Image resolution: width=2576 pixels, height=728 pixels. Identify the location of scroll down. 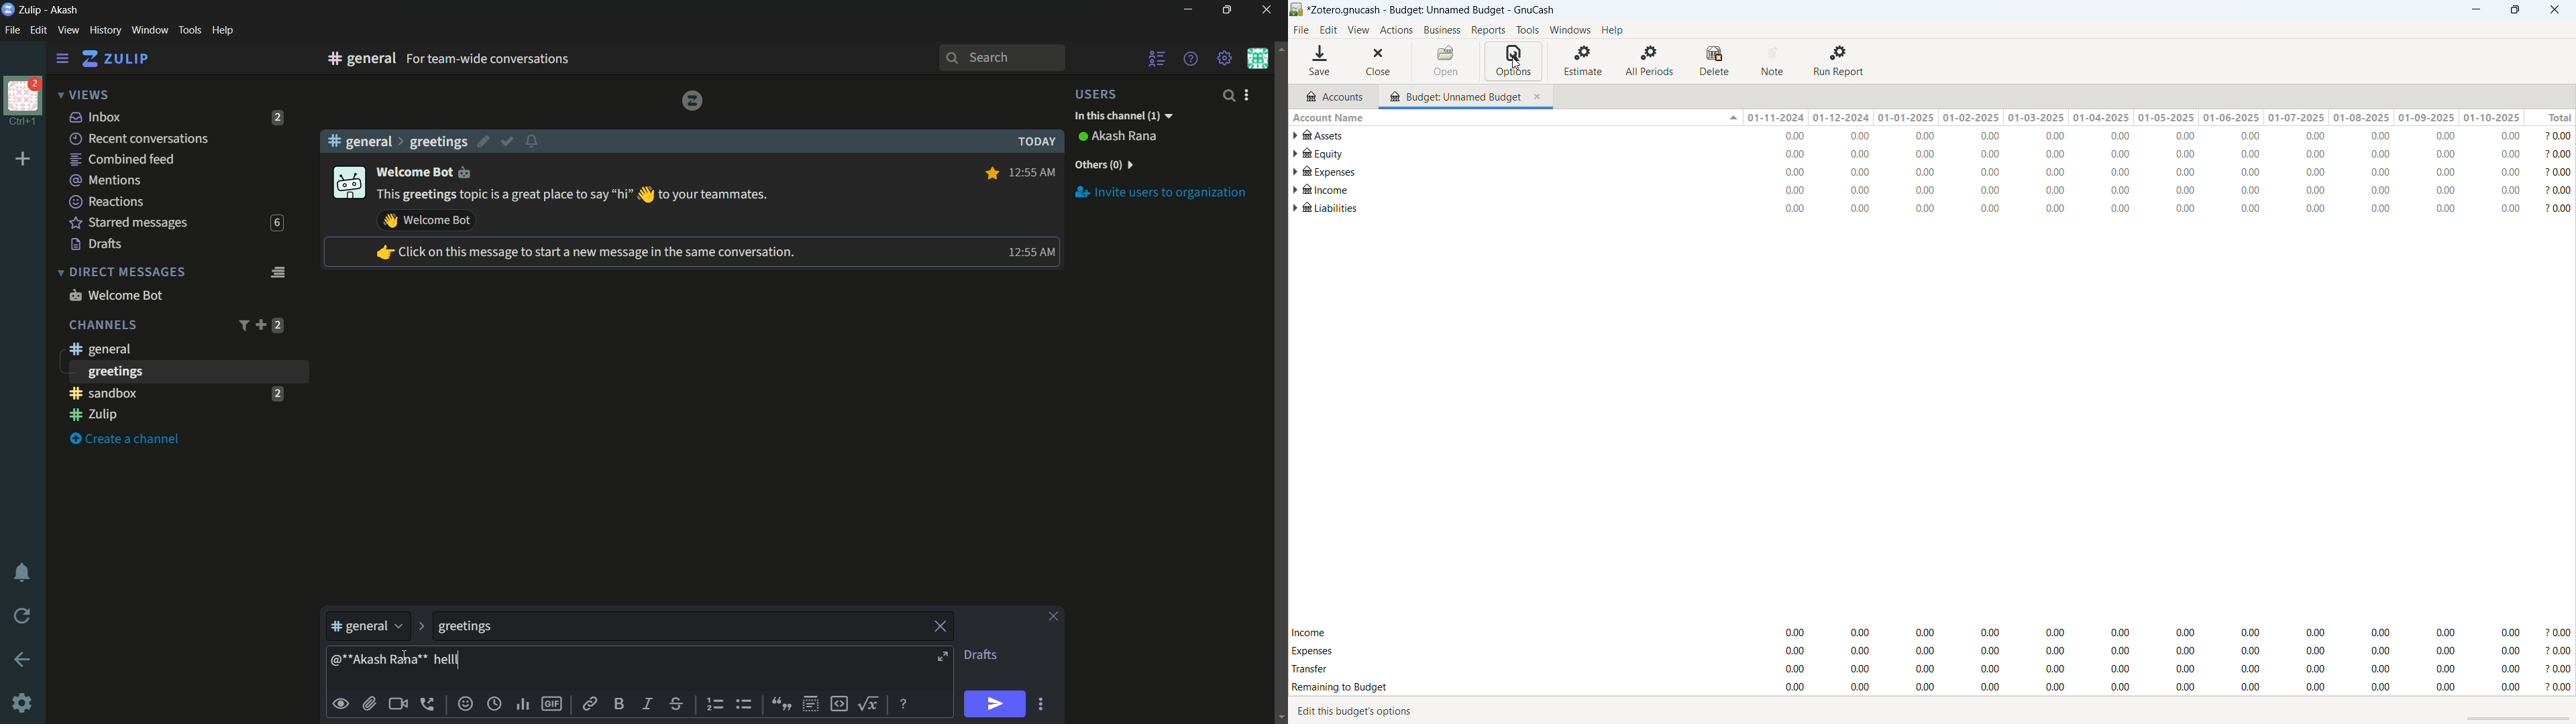
(1280, 717).